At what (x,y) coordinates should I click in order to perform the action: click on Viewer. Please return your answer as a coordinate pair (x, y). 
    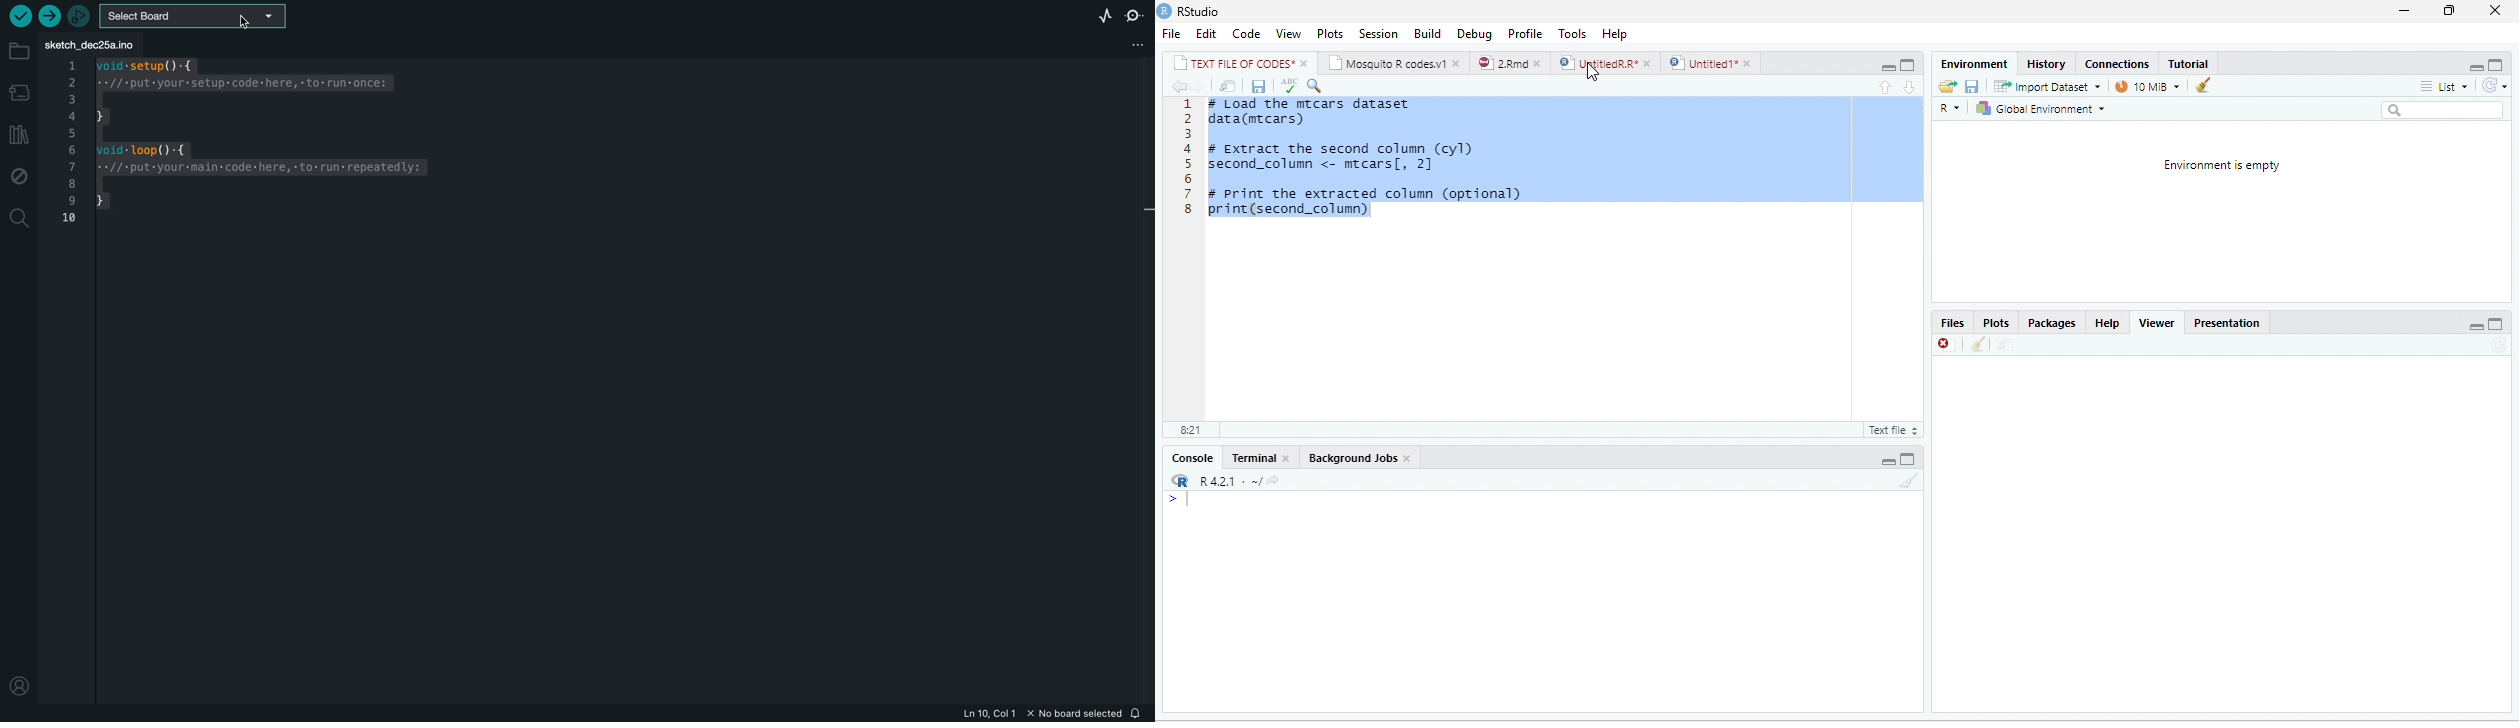
    Looking at the image, I should click on (2162, 323).